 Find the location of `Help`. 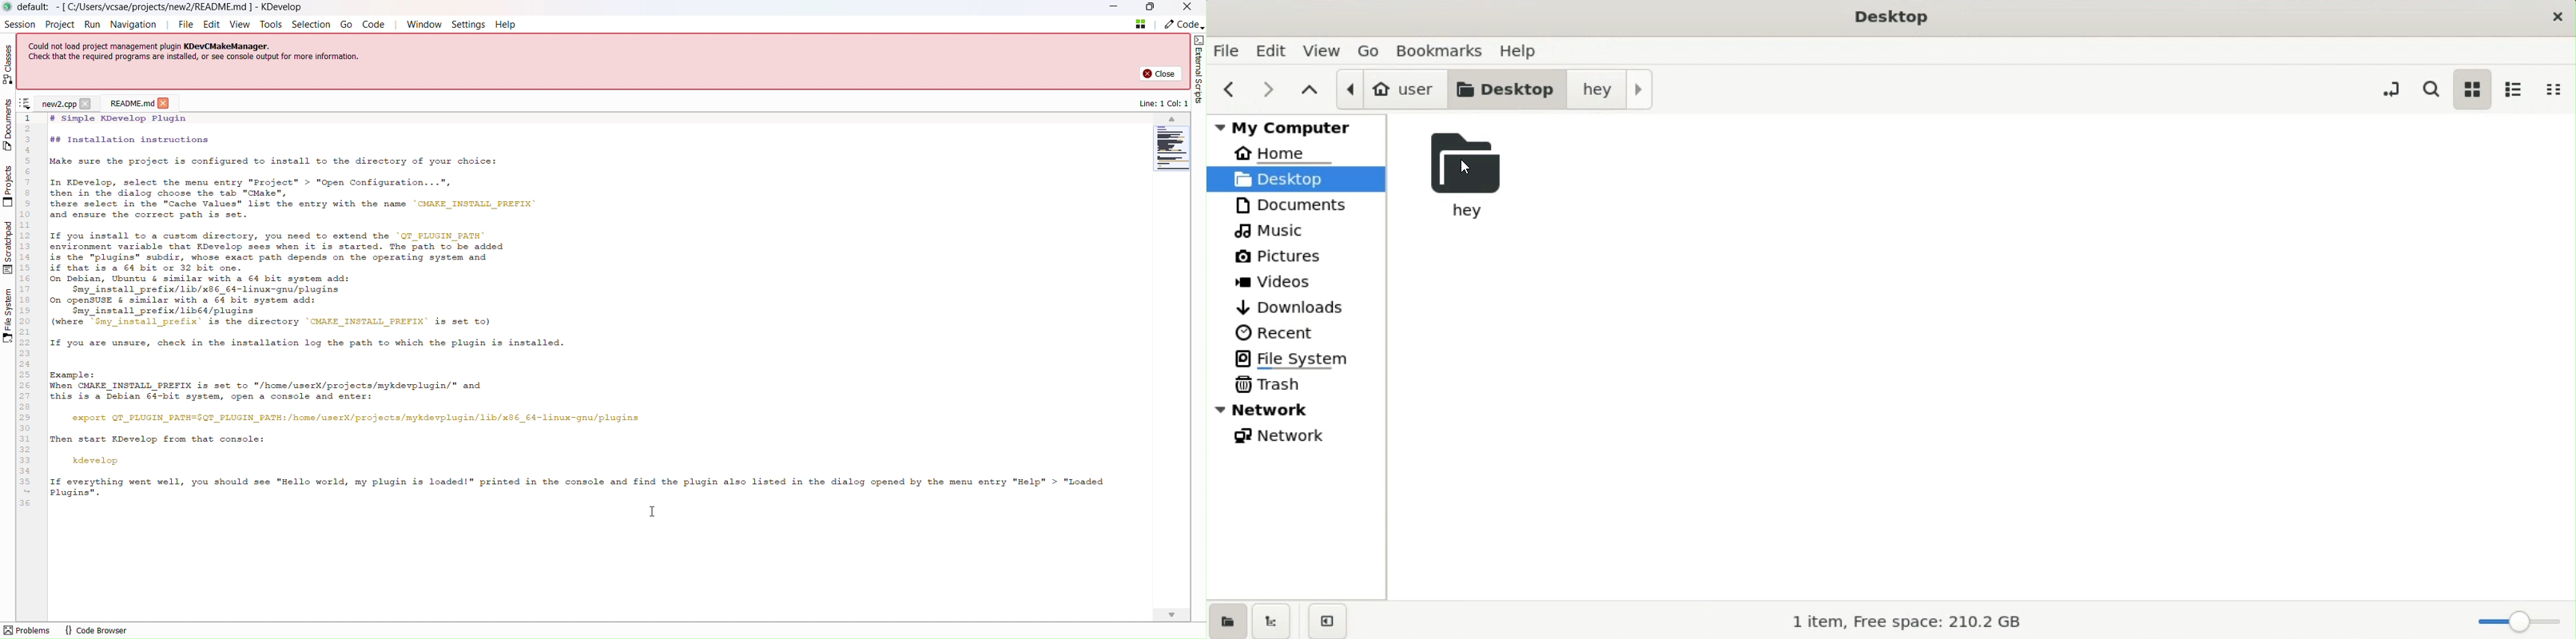

Help is located at coordinates (505, 24).